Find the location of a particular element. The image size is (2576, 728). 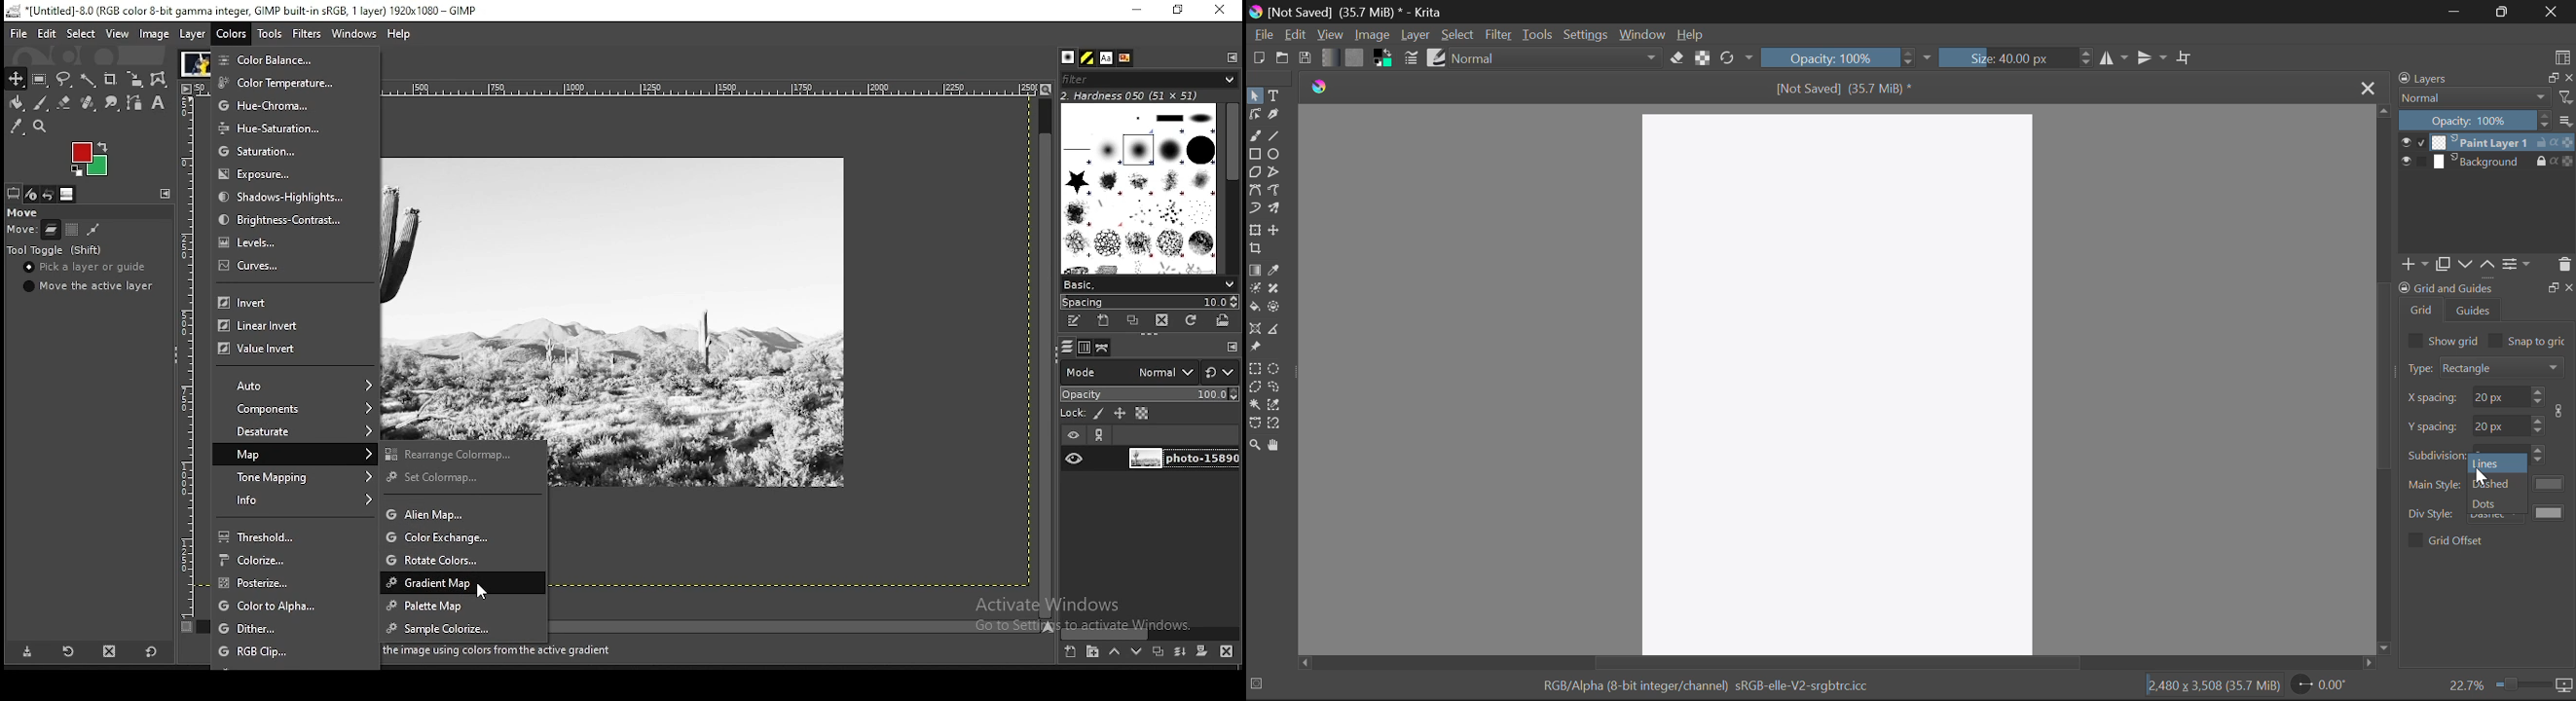

Calligraphic Tool is located at coordinates (1276, 118).